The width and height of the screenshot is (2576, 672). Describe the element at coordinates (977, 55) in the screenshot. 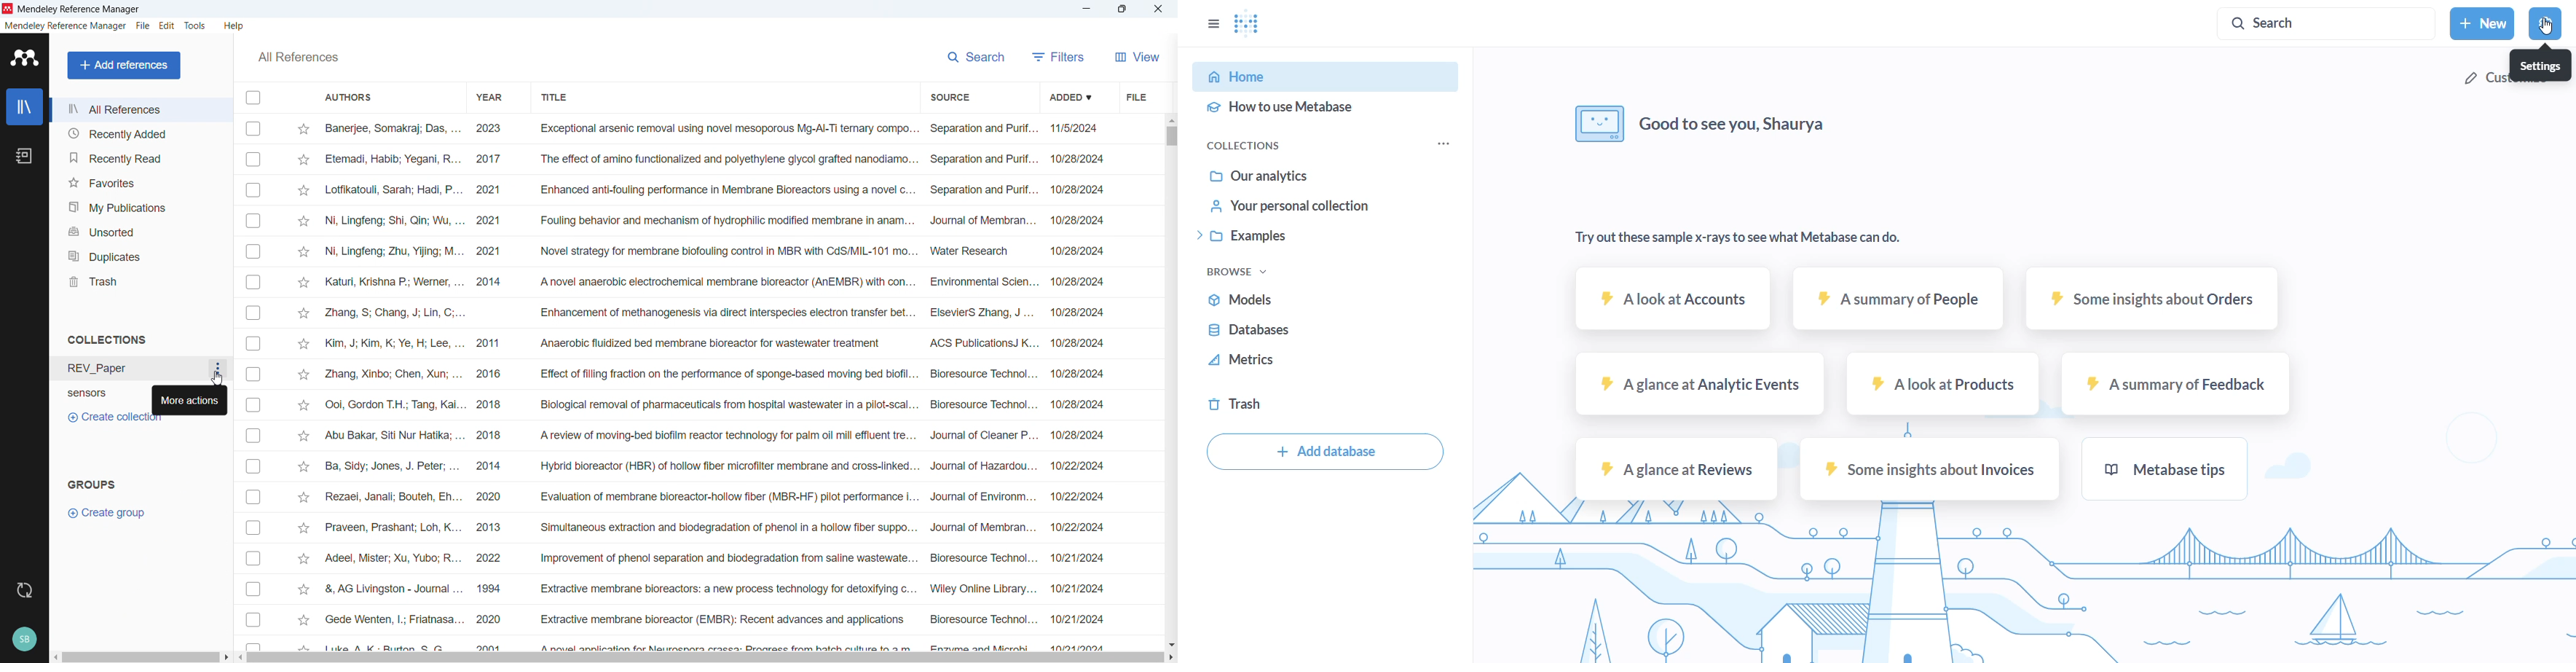

I see `Search ` at that location.